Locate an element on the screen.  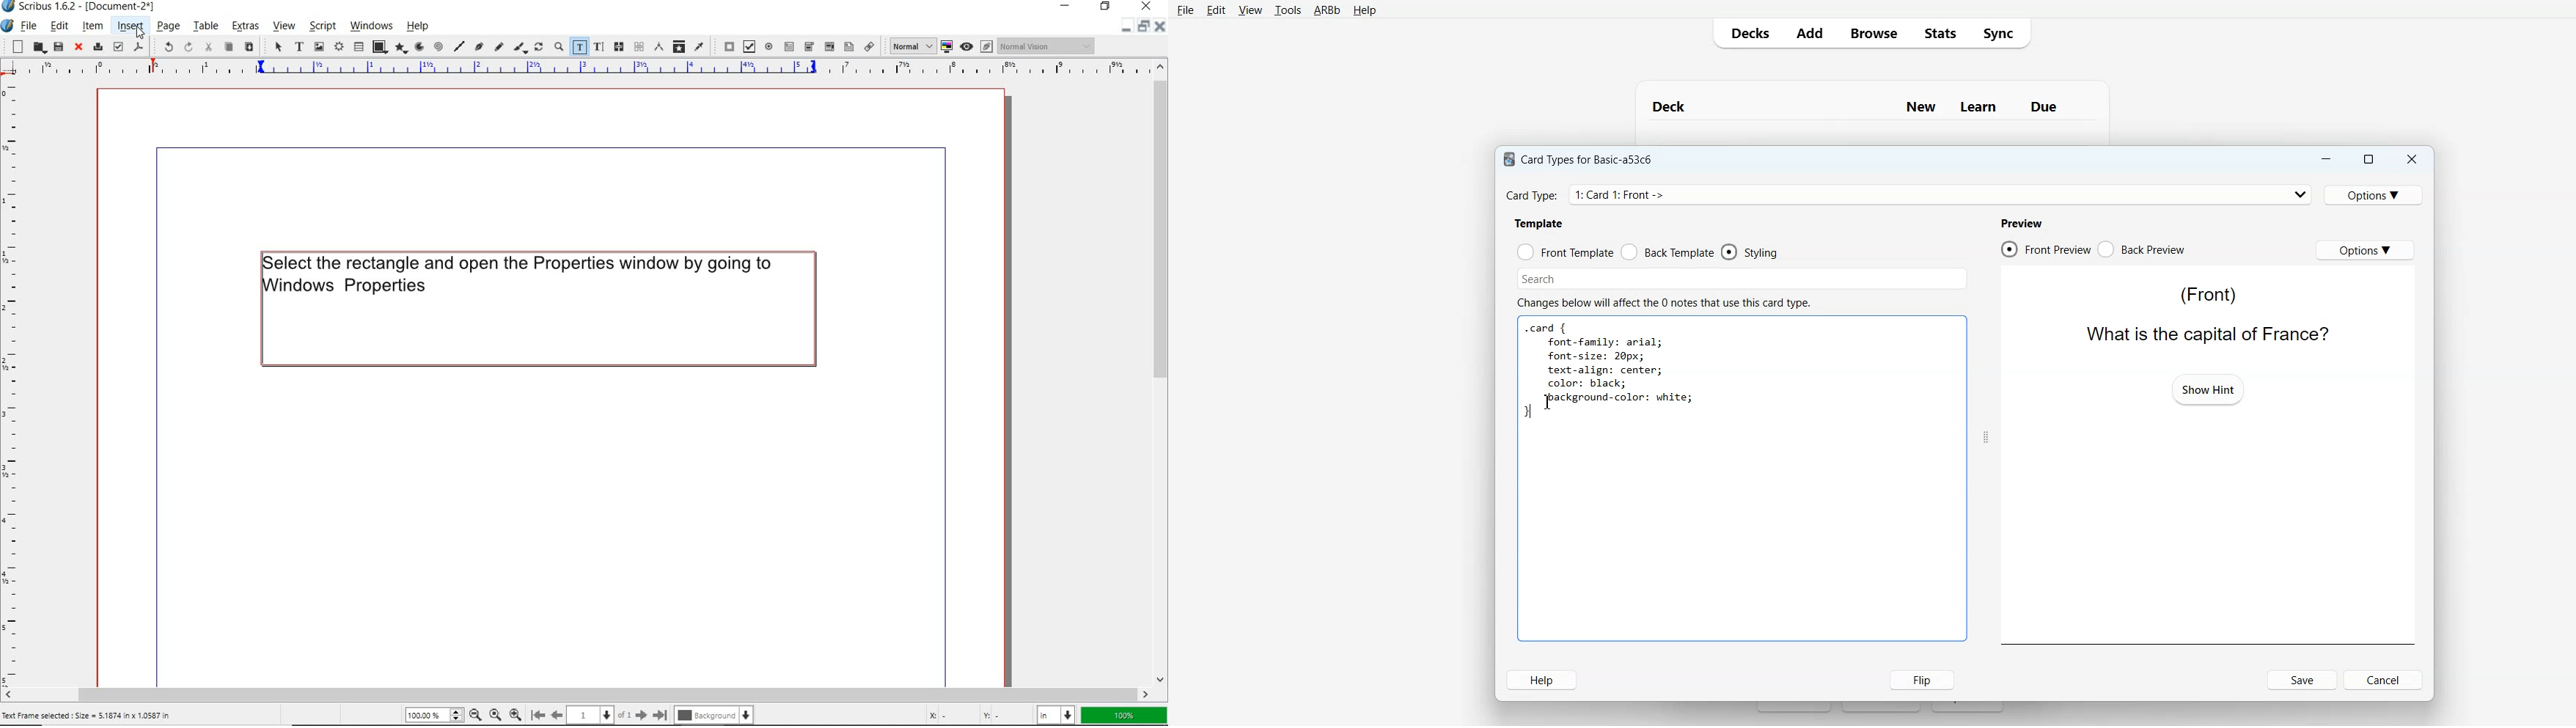
Deck New Learn Due is located at coordinates (1863, 106).